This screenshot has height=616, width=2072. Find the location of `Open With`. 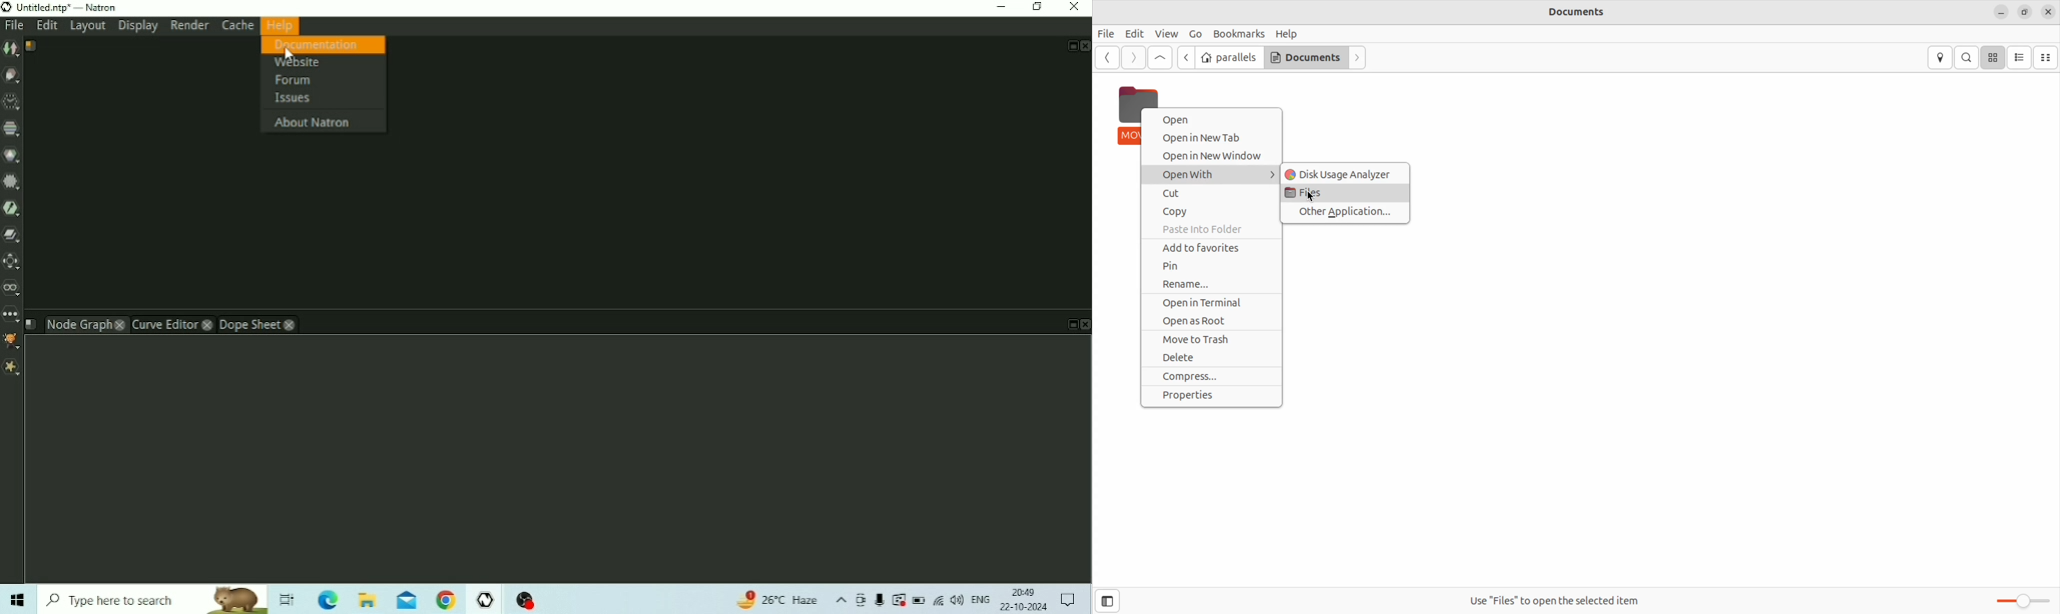

Open With is located at coordinates (1210, 175).